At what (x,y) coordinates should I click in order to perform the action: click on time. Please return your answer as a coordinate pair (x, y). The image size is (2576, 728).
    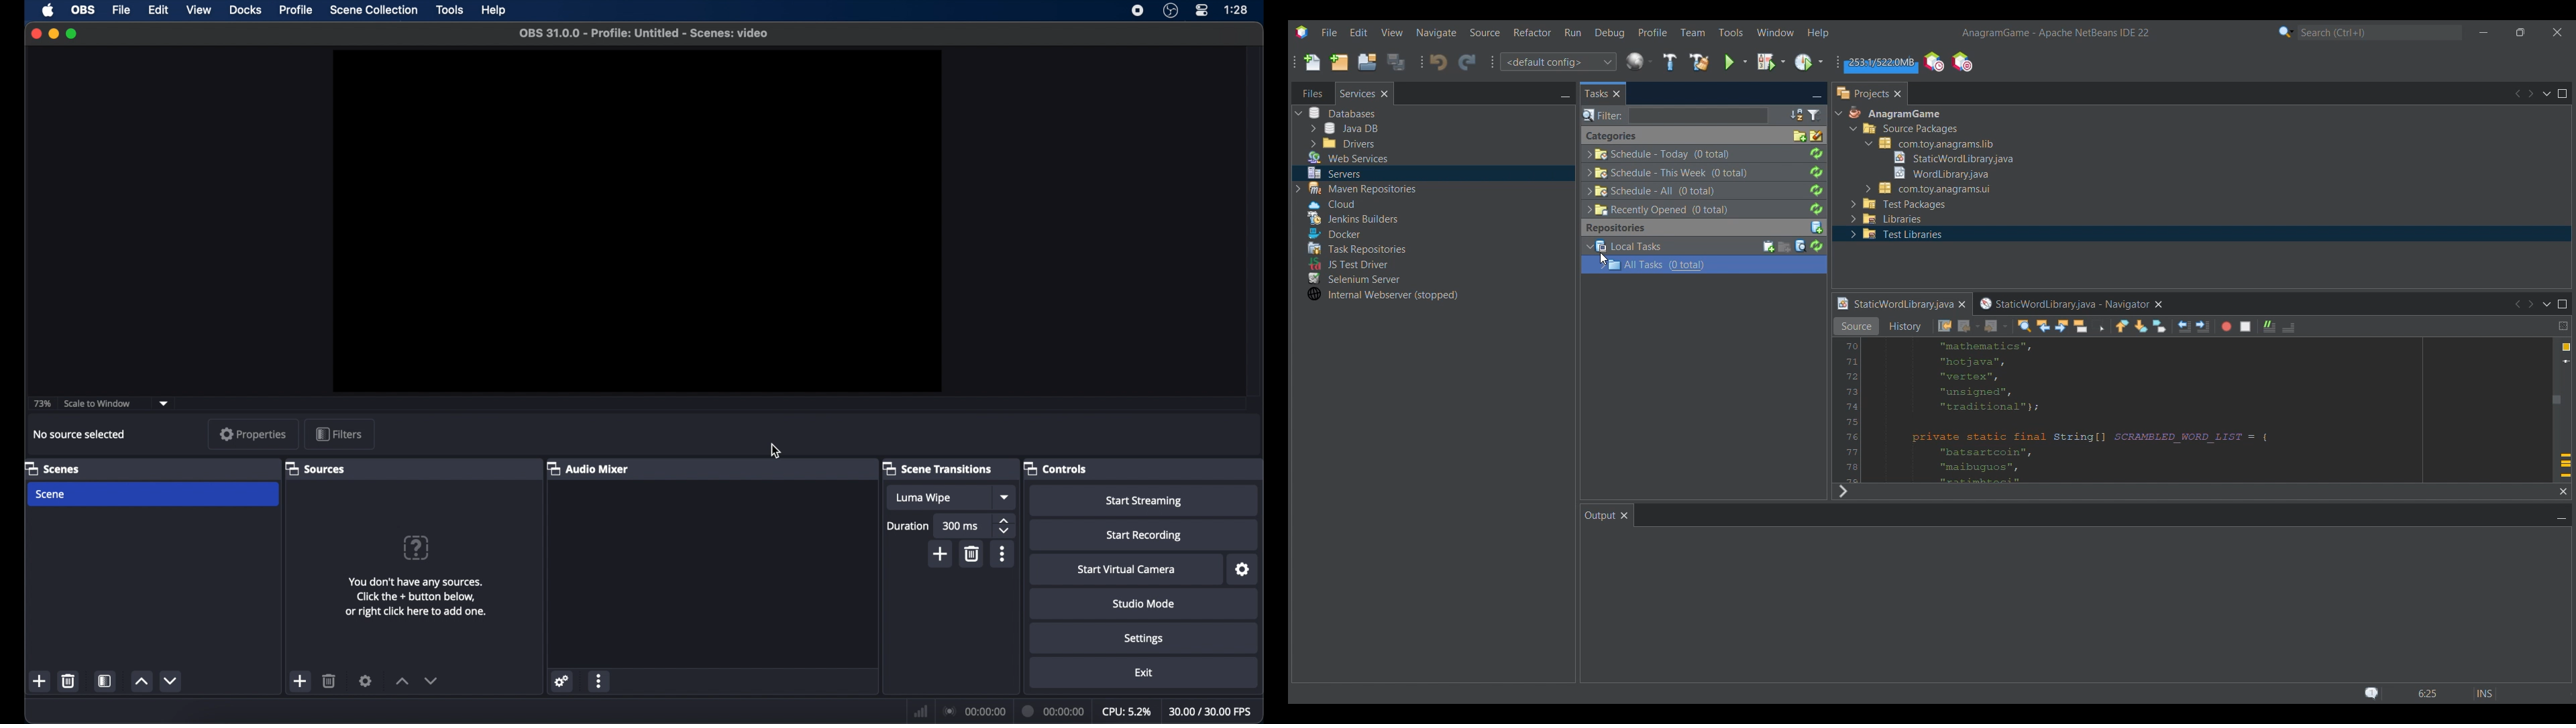
    Looking at the image, I should click on (1236, 10).